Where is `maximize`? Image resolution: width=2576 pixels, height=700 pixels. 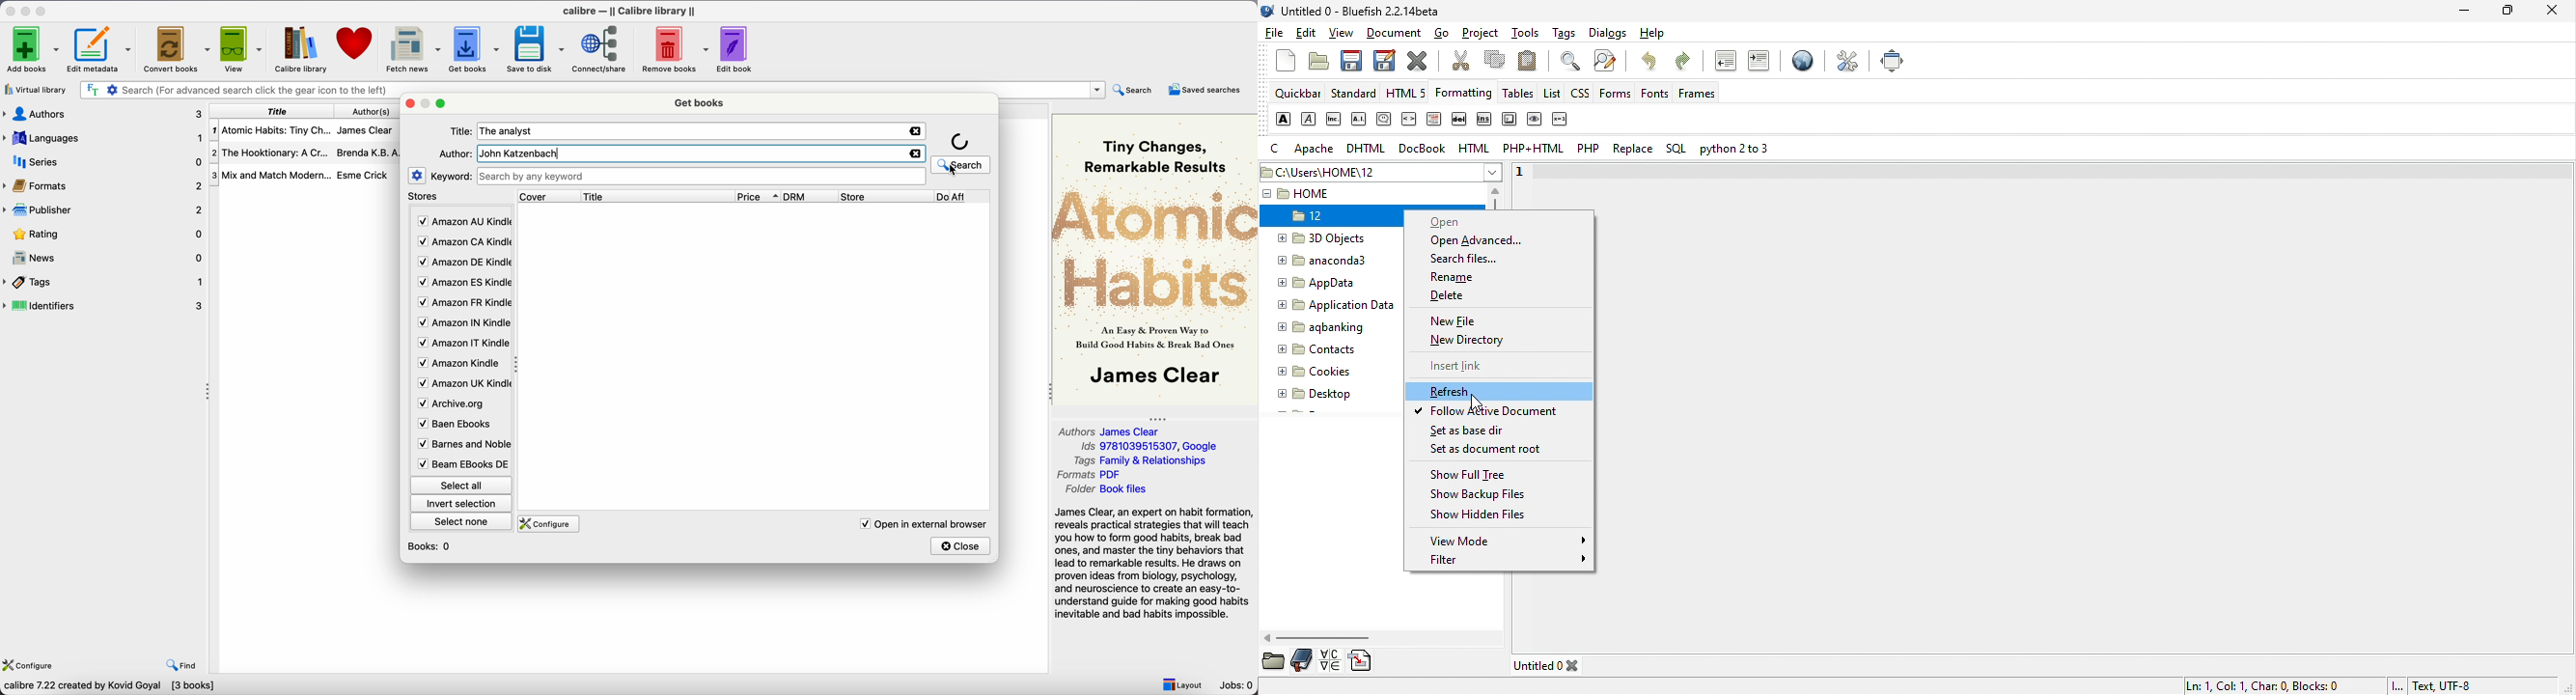 maximize is located at coordinates (441, 105).